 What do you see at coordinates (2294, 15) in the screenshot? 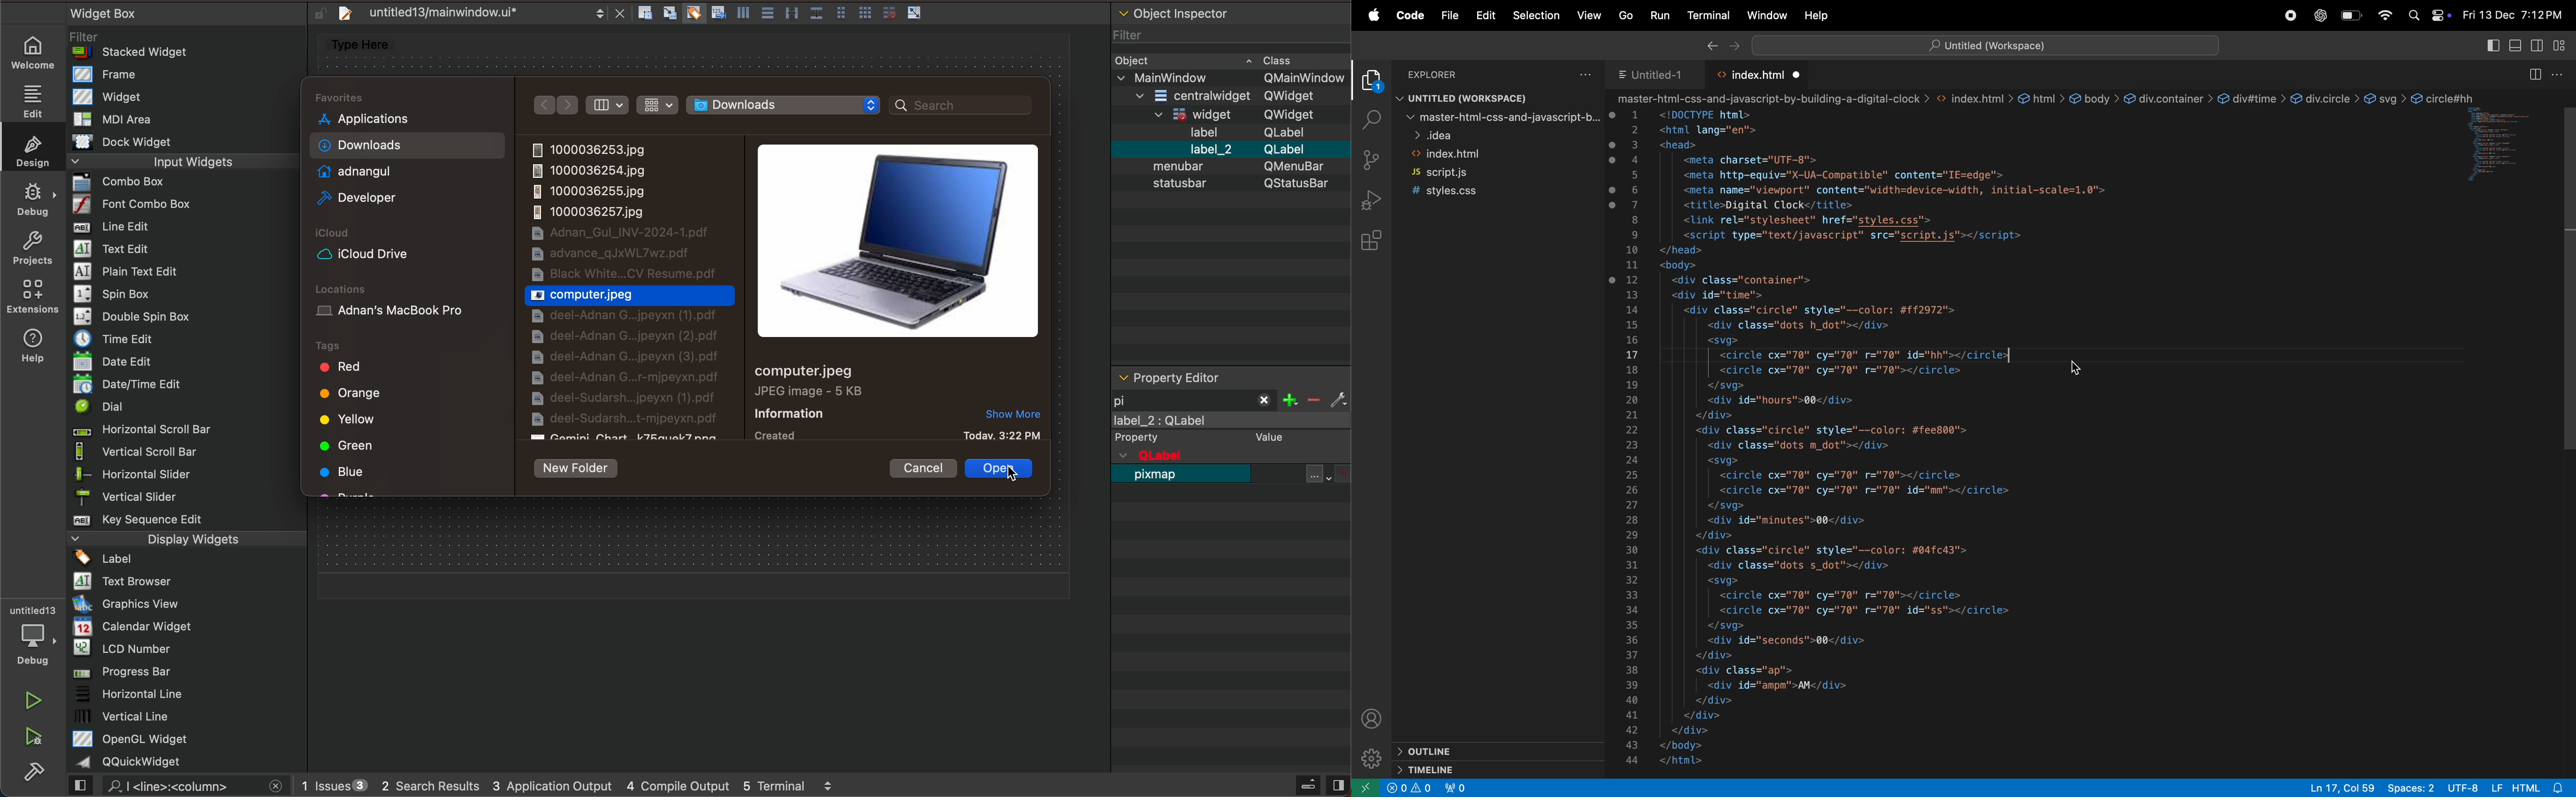
I see `record` at bounding box center [2294, 15].